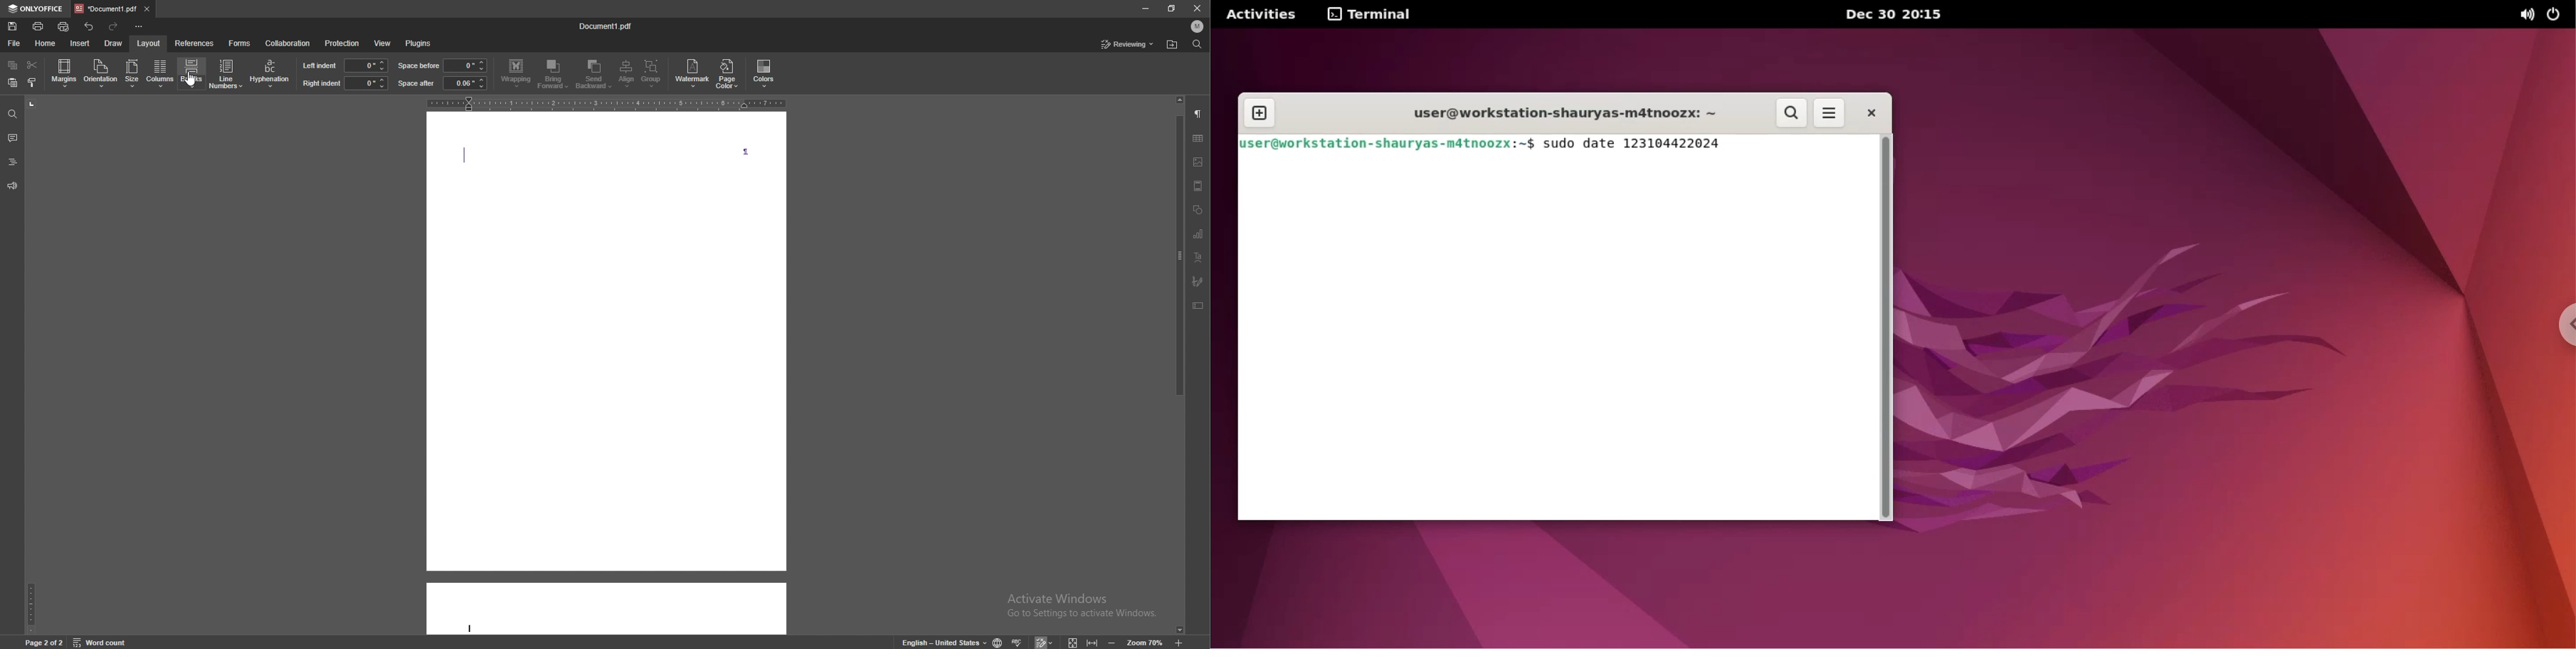  I want to click on locate file, so click(1173, 45).